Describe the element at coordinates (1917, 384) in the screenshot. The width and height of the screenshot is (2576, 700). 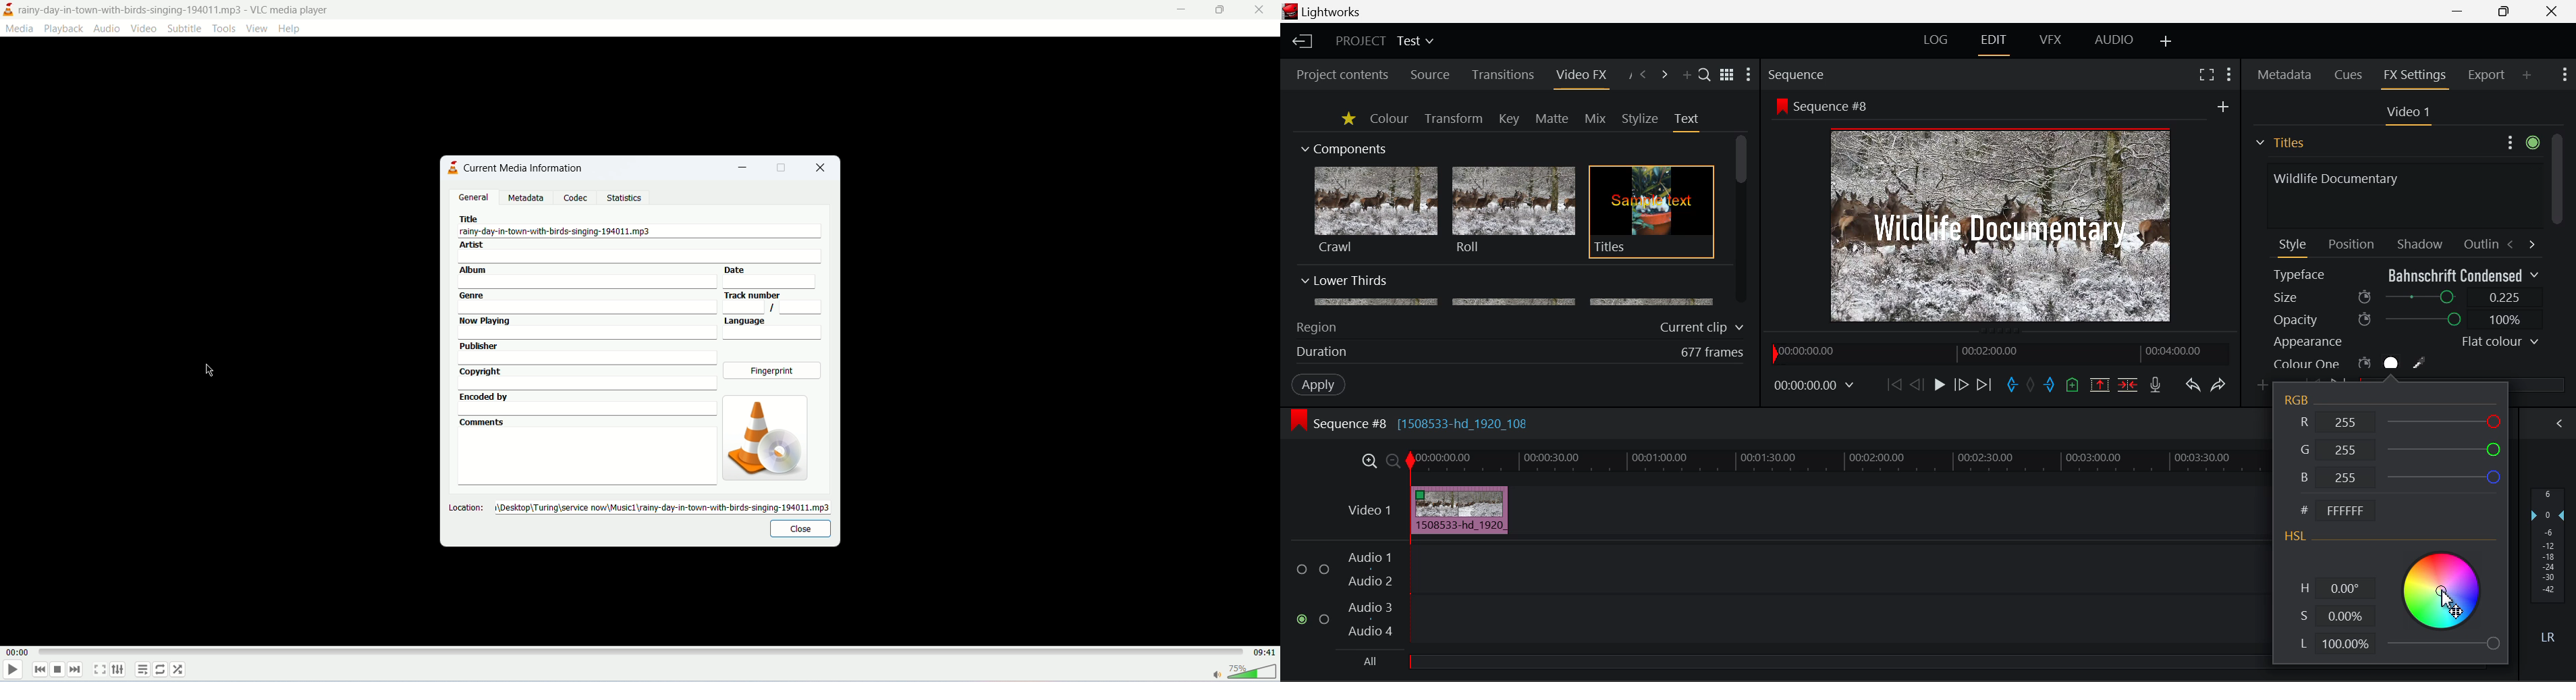
I see `Go Back` at that location.